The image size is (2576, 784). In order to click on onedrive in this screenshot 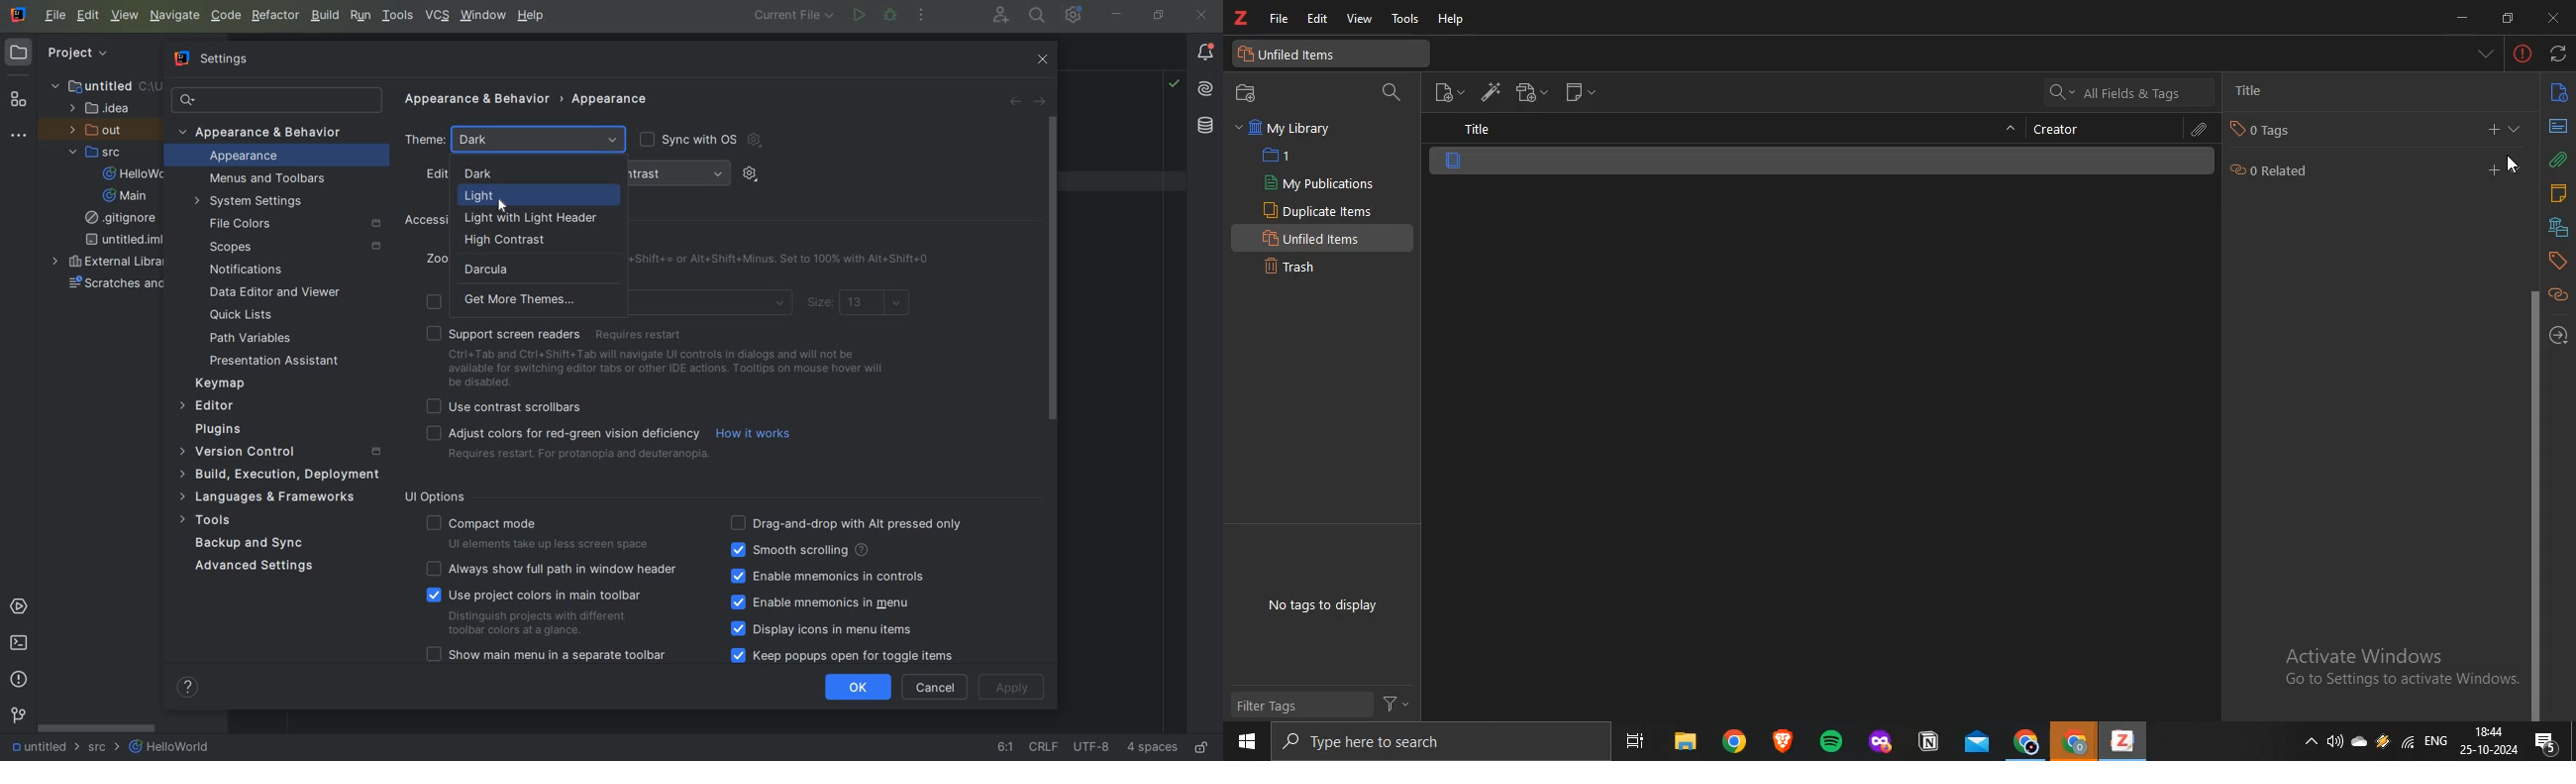, I will do `click(2357, 741)`.